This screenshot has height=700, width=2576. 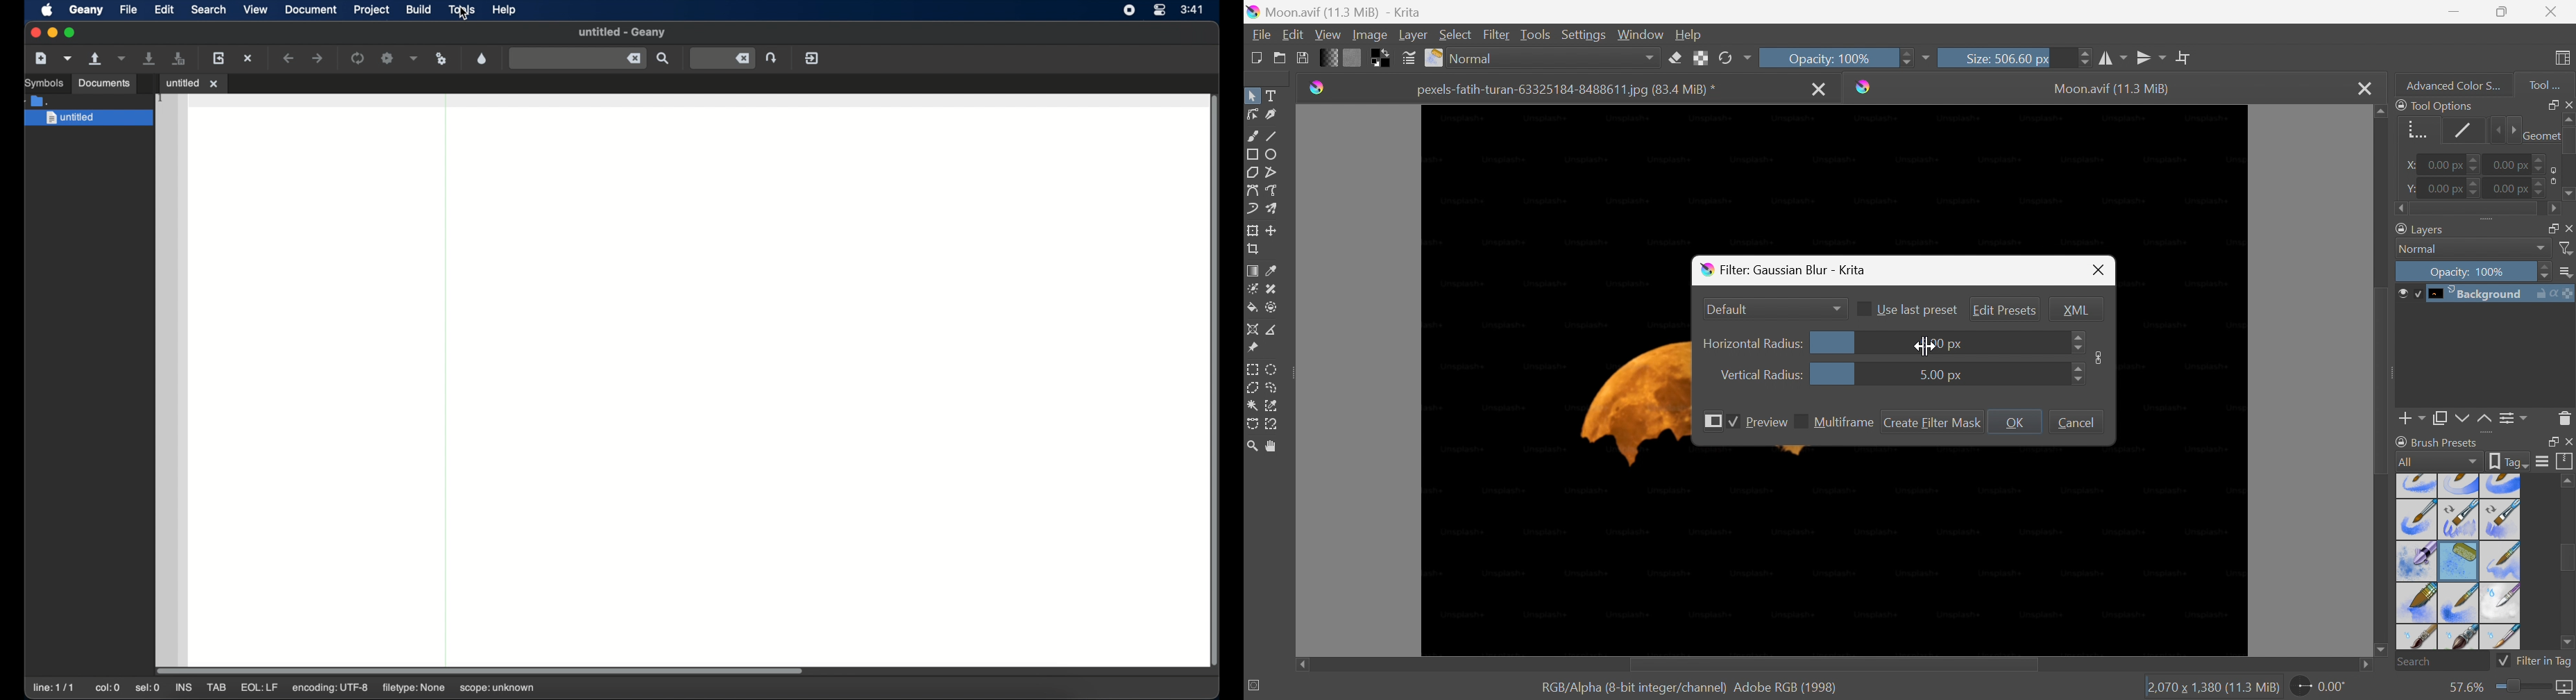 I want to click on Settings, so click(x=1584, y=36).